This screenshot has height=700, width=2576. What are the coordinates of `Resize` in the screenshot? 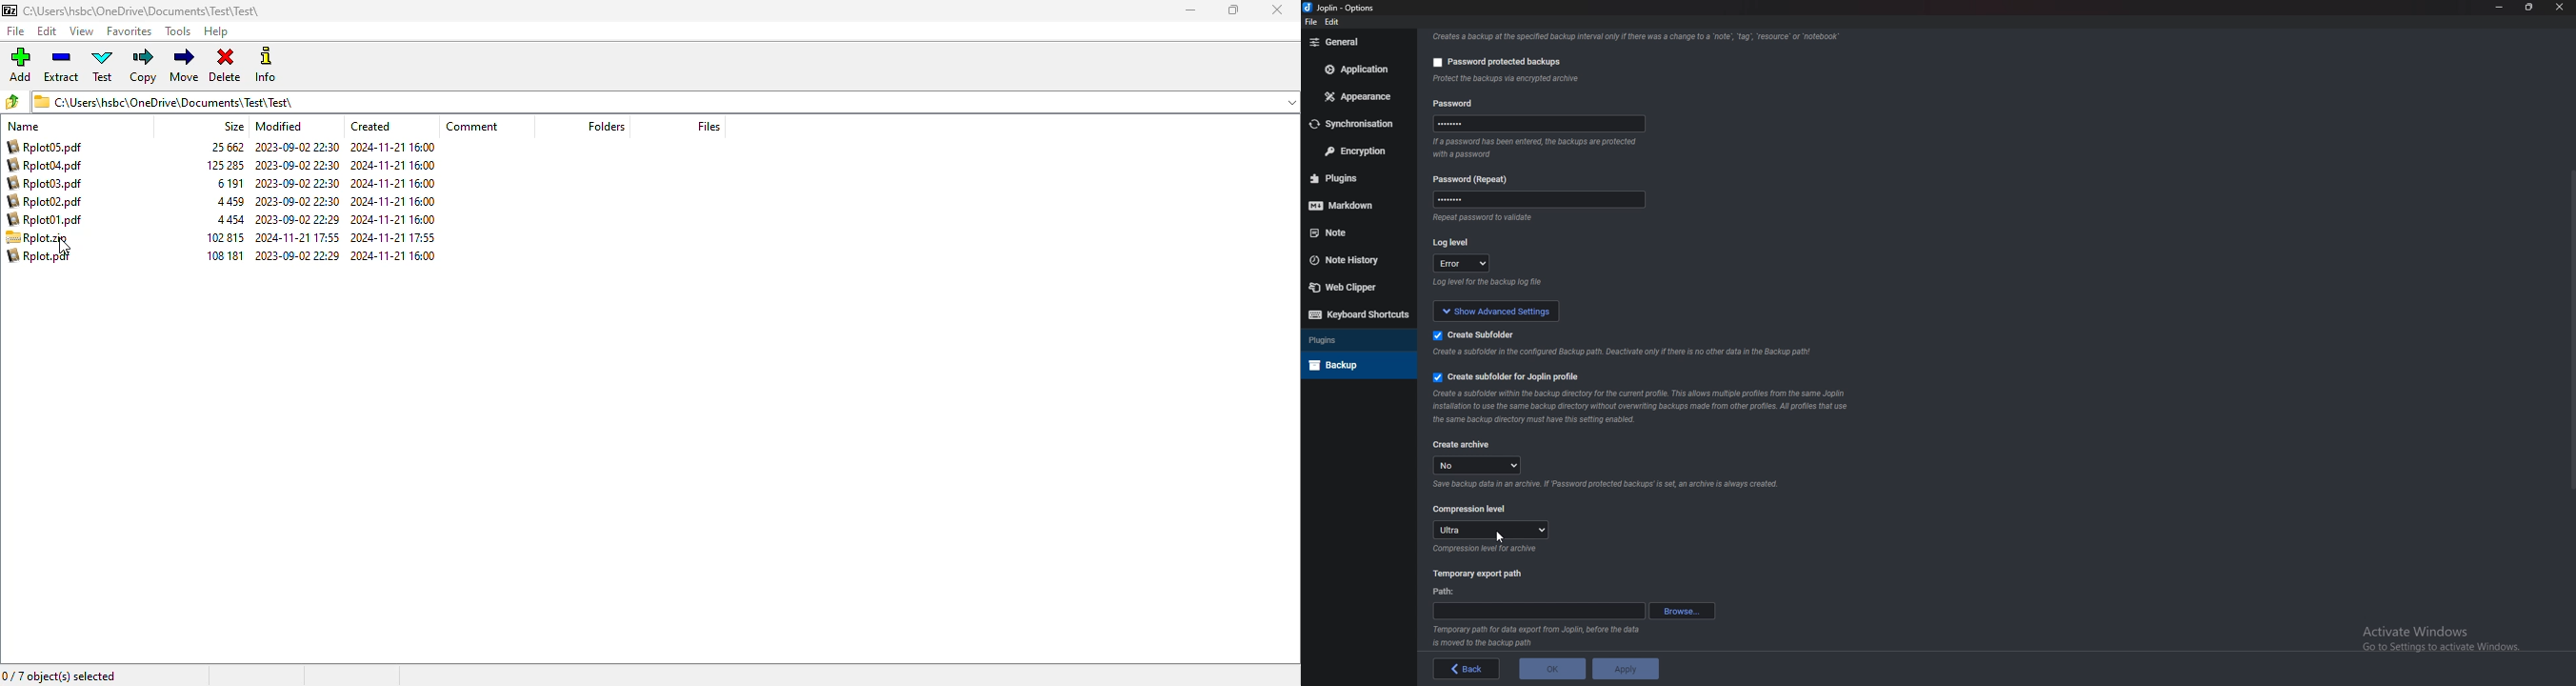 It's located at (2531, 7).